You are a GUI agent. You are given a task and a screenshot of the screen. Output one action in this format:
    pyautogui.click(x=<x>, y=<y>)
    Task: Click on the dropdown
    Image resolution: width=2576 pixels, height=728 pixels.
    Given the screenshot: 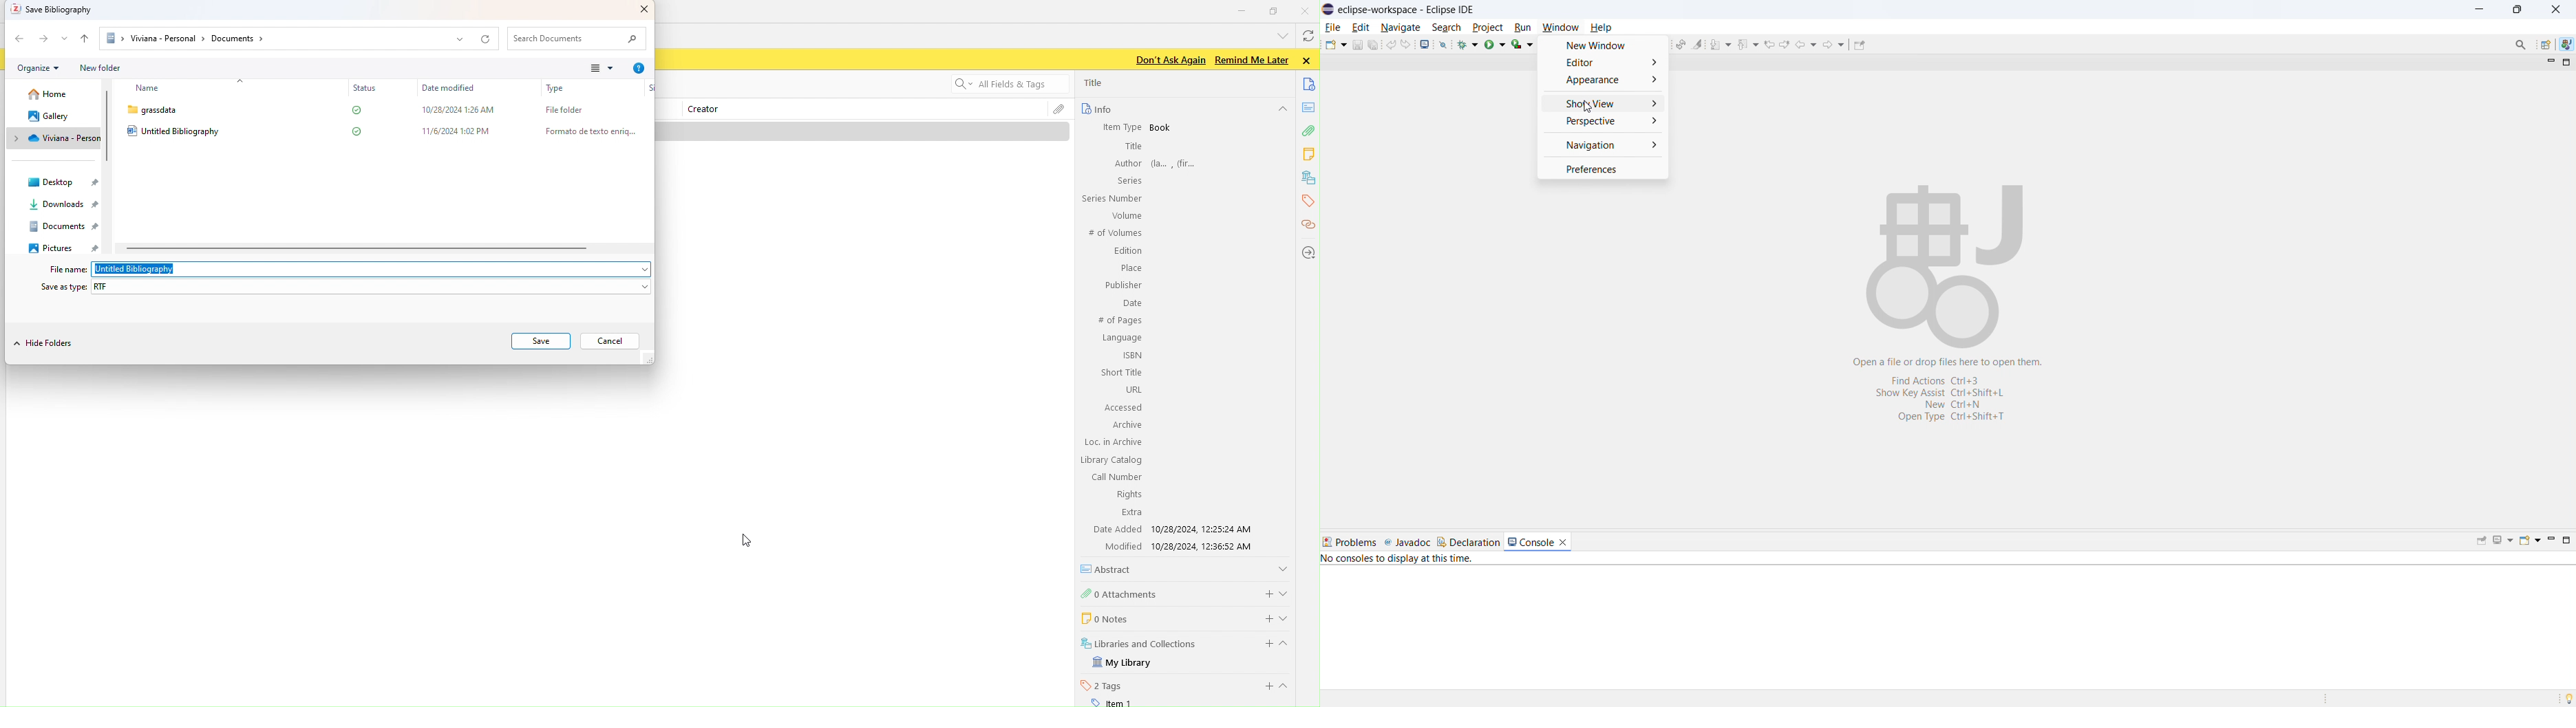 What is the action you would take?
    pyautogui.click(x=65, y=38)
    